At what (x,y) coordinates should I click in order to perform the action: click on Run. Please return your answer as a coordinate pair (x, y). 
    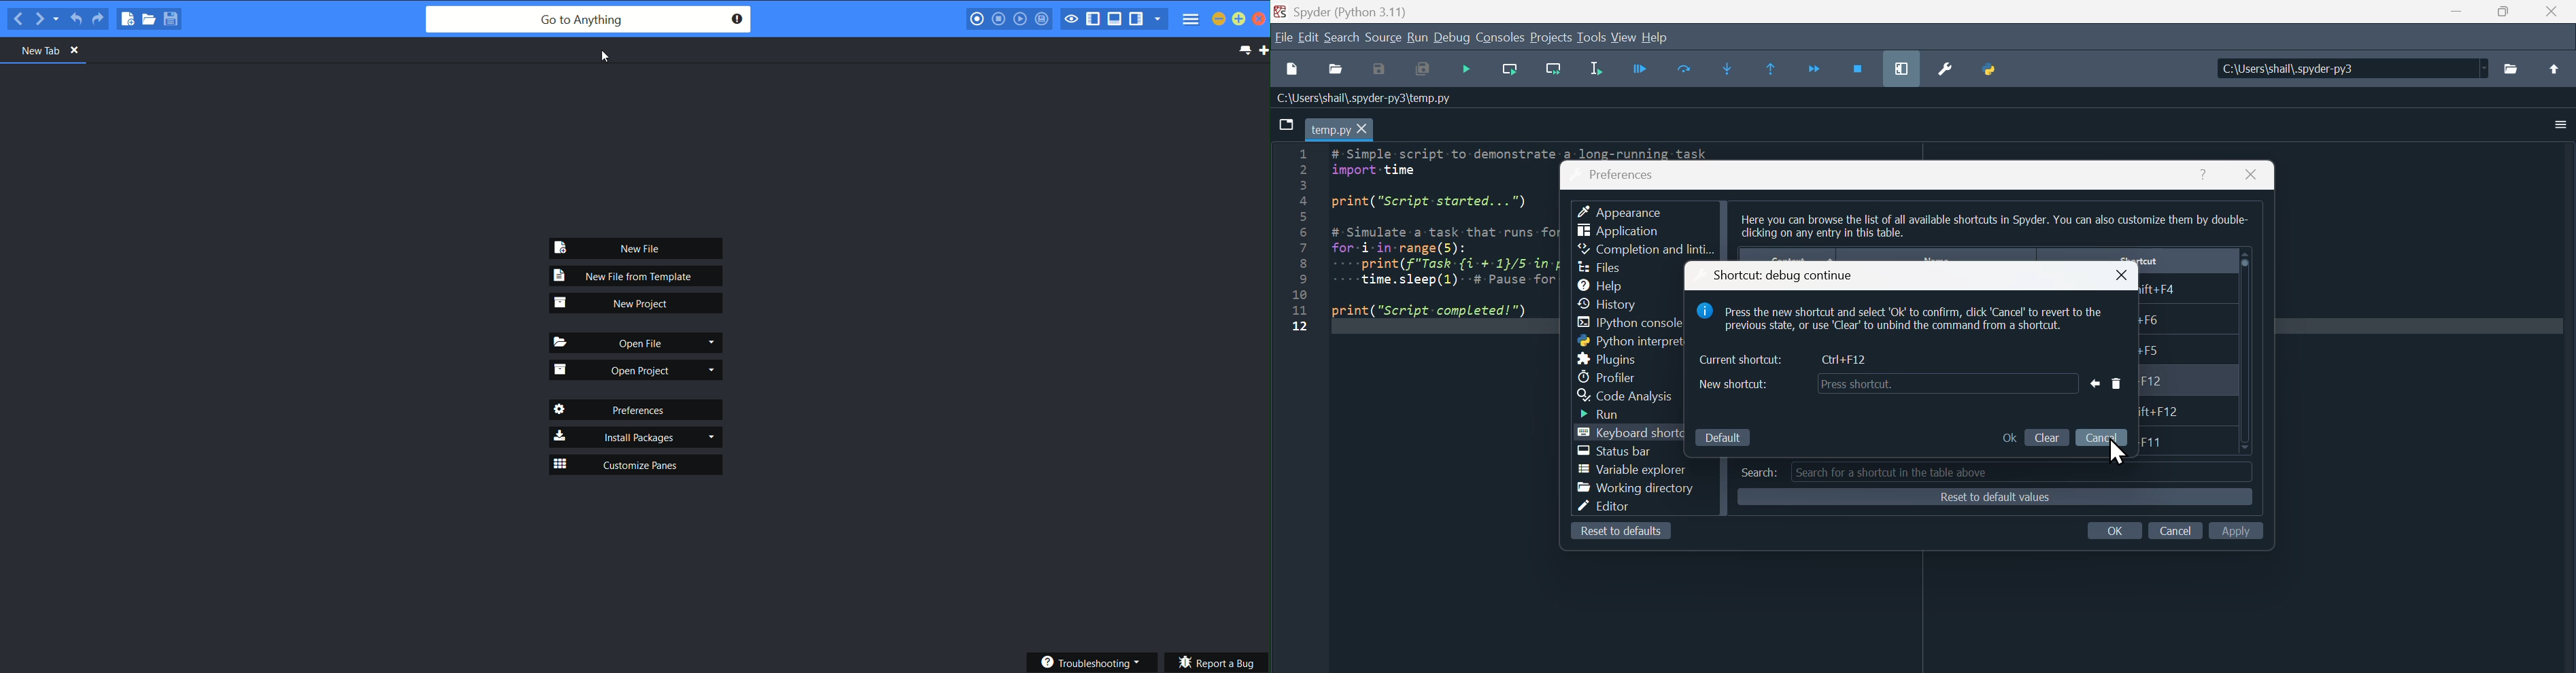
    Looking at the image, I should click on (1614, 414).